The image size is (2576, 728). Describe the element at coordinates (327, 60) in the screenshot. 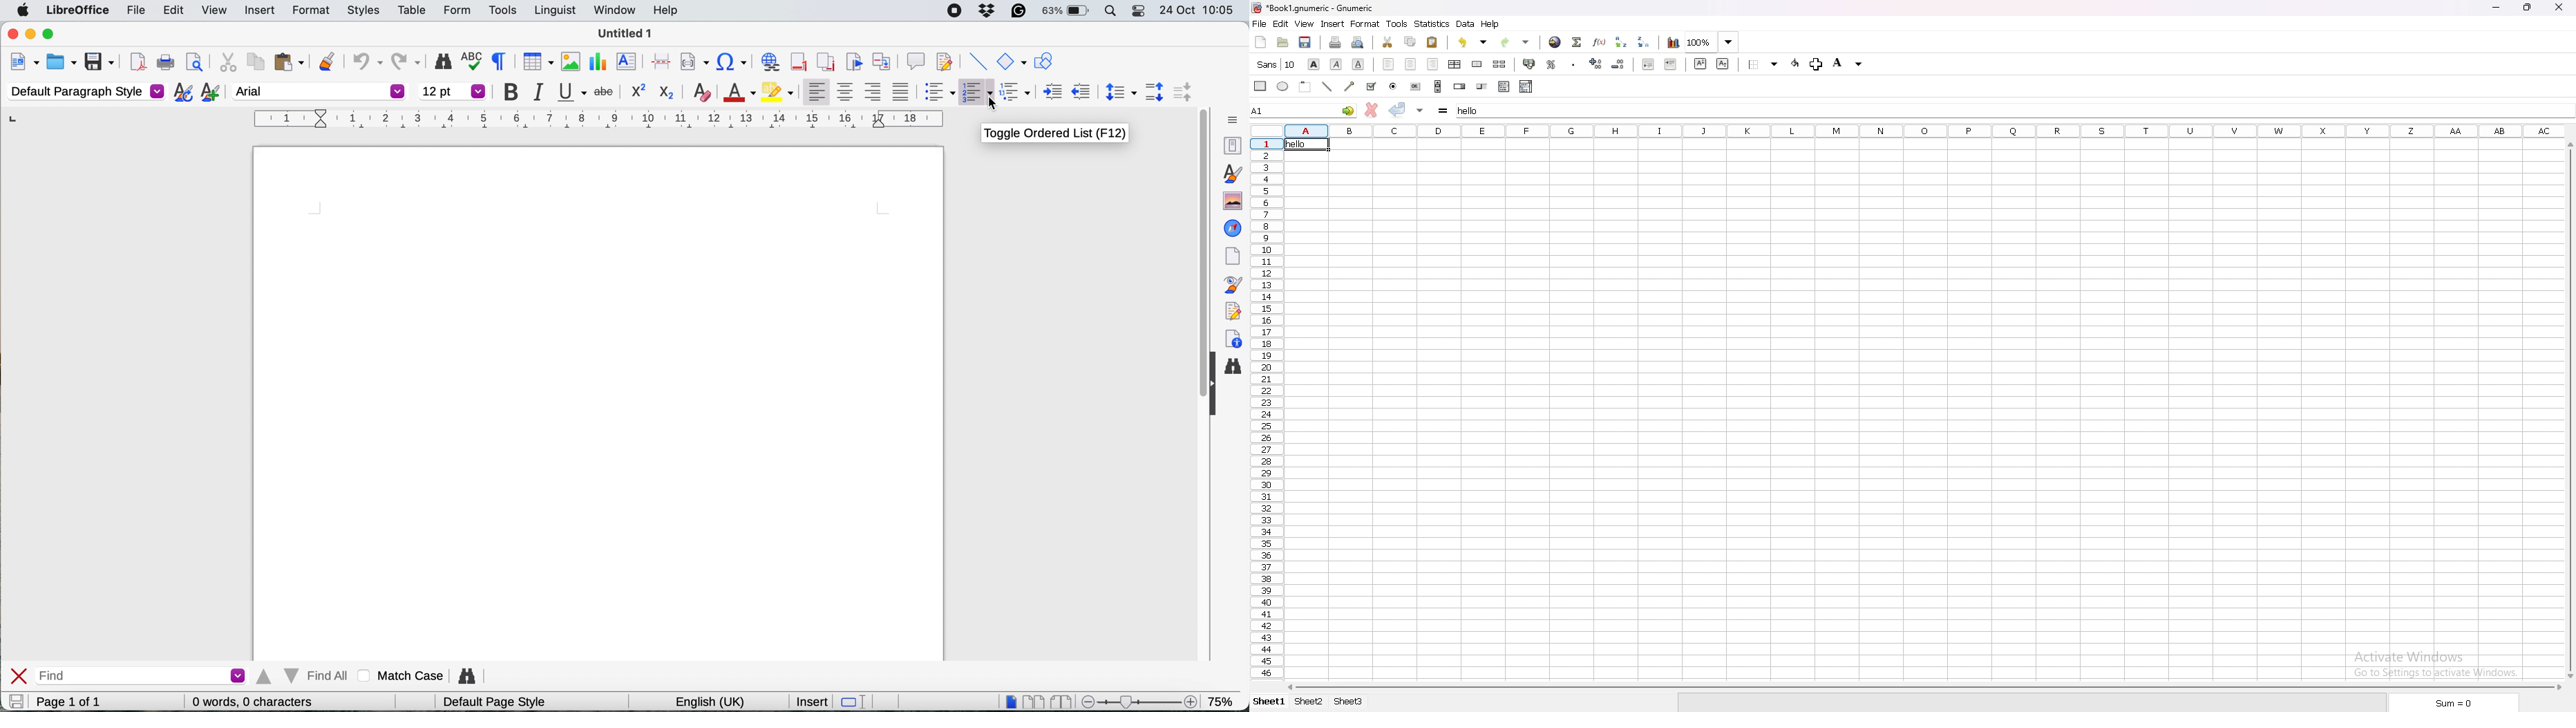

I see `clone formatting` at that location.